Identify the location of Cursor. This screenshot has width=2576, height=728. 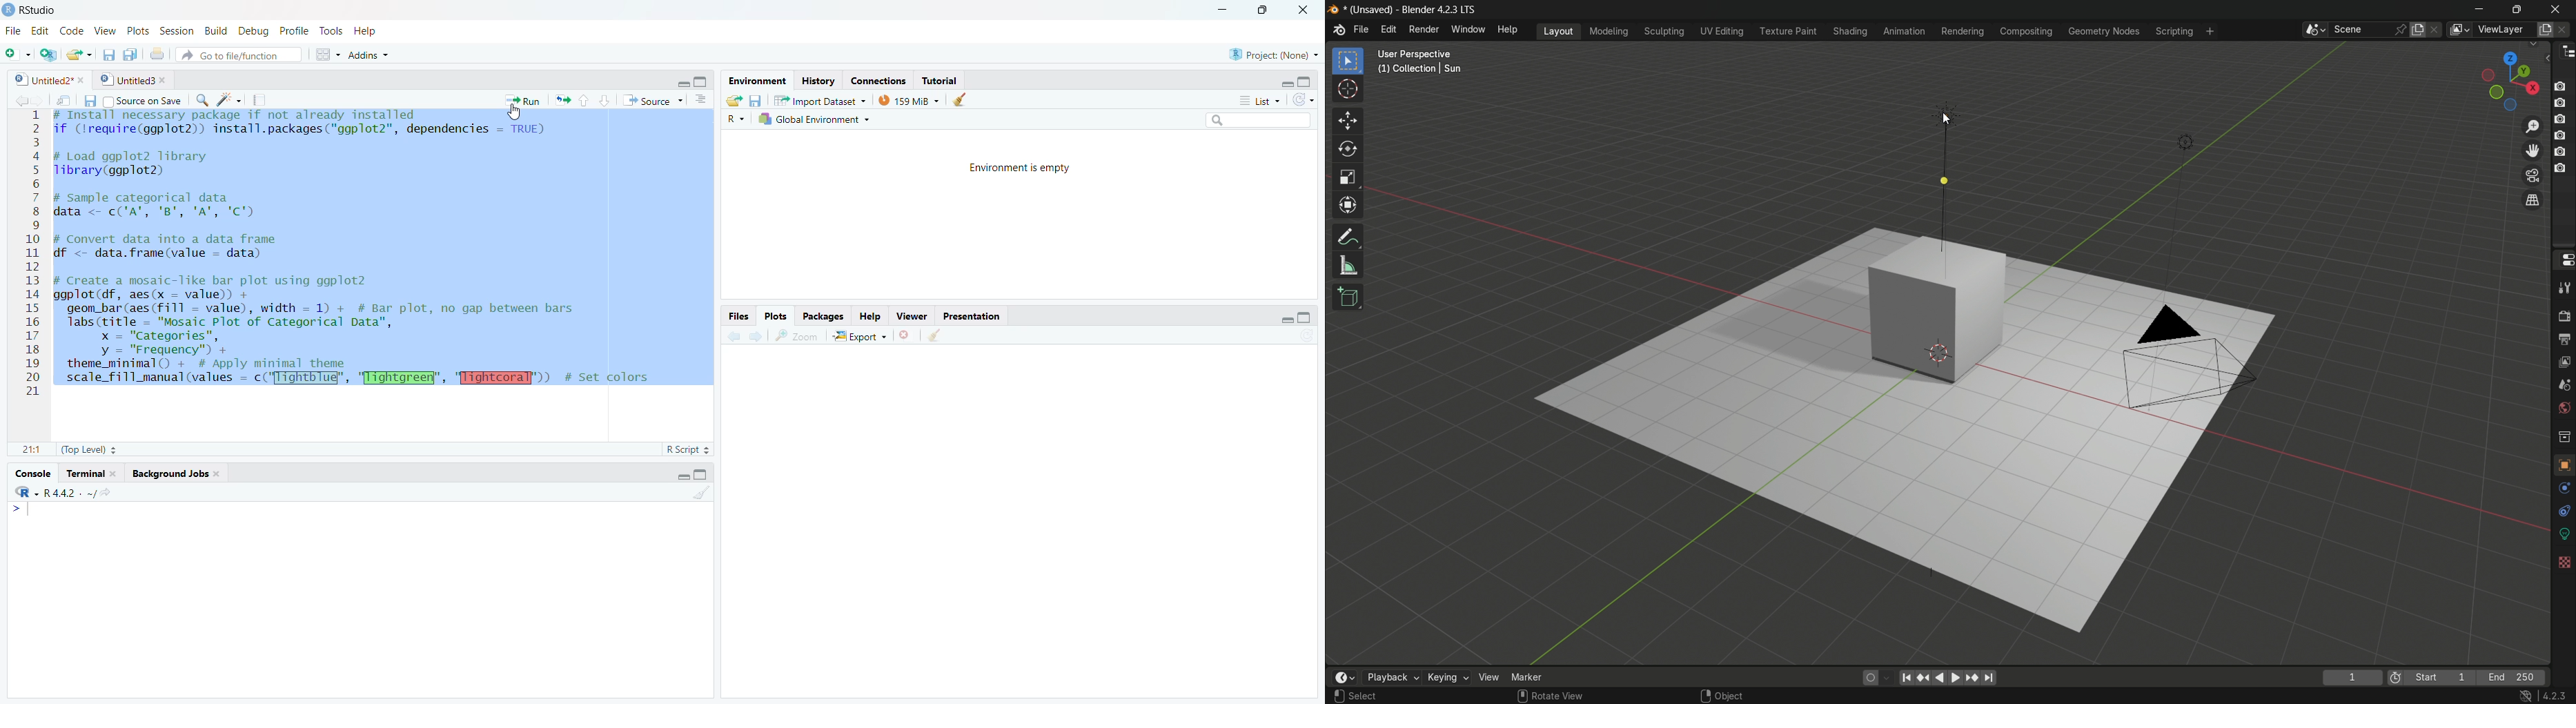
(519, 115).